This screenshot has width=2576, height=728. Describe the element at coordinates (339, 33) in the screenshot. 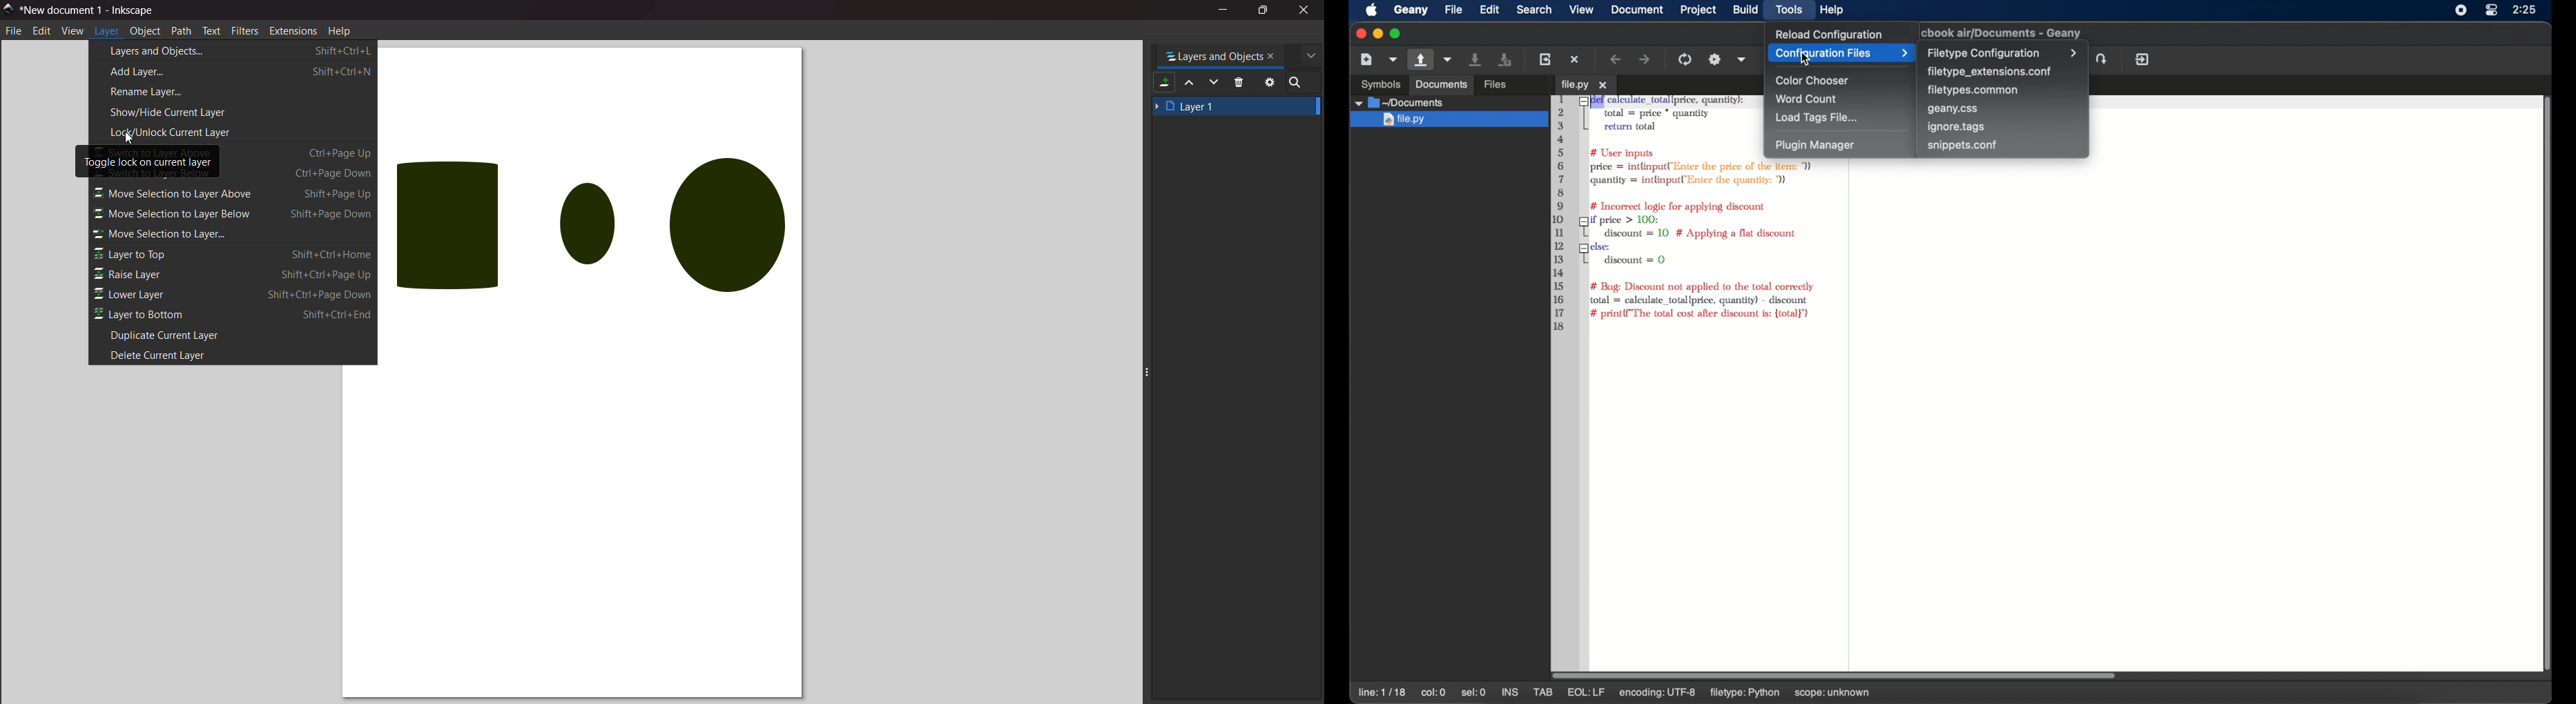

I see `help` at that location.